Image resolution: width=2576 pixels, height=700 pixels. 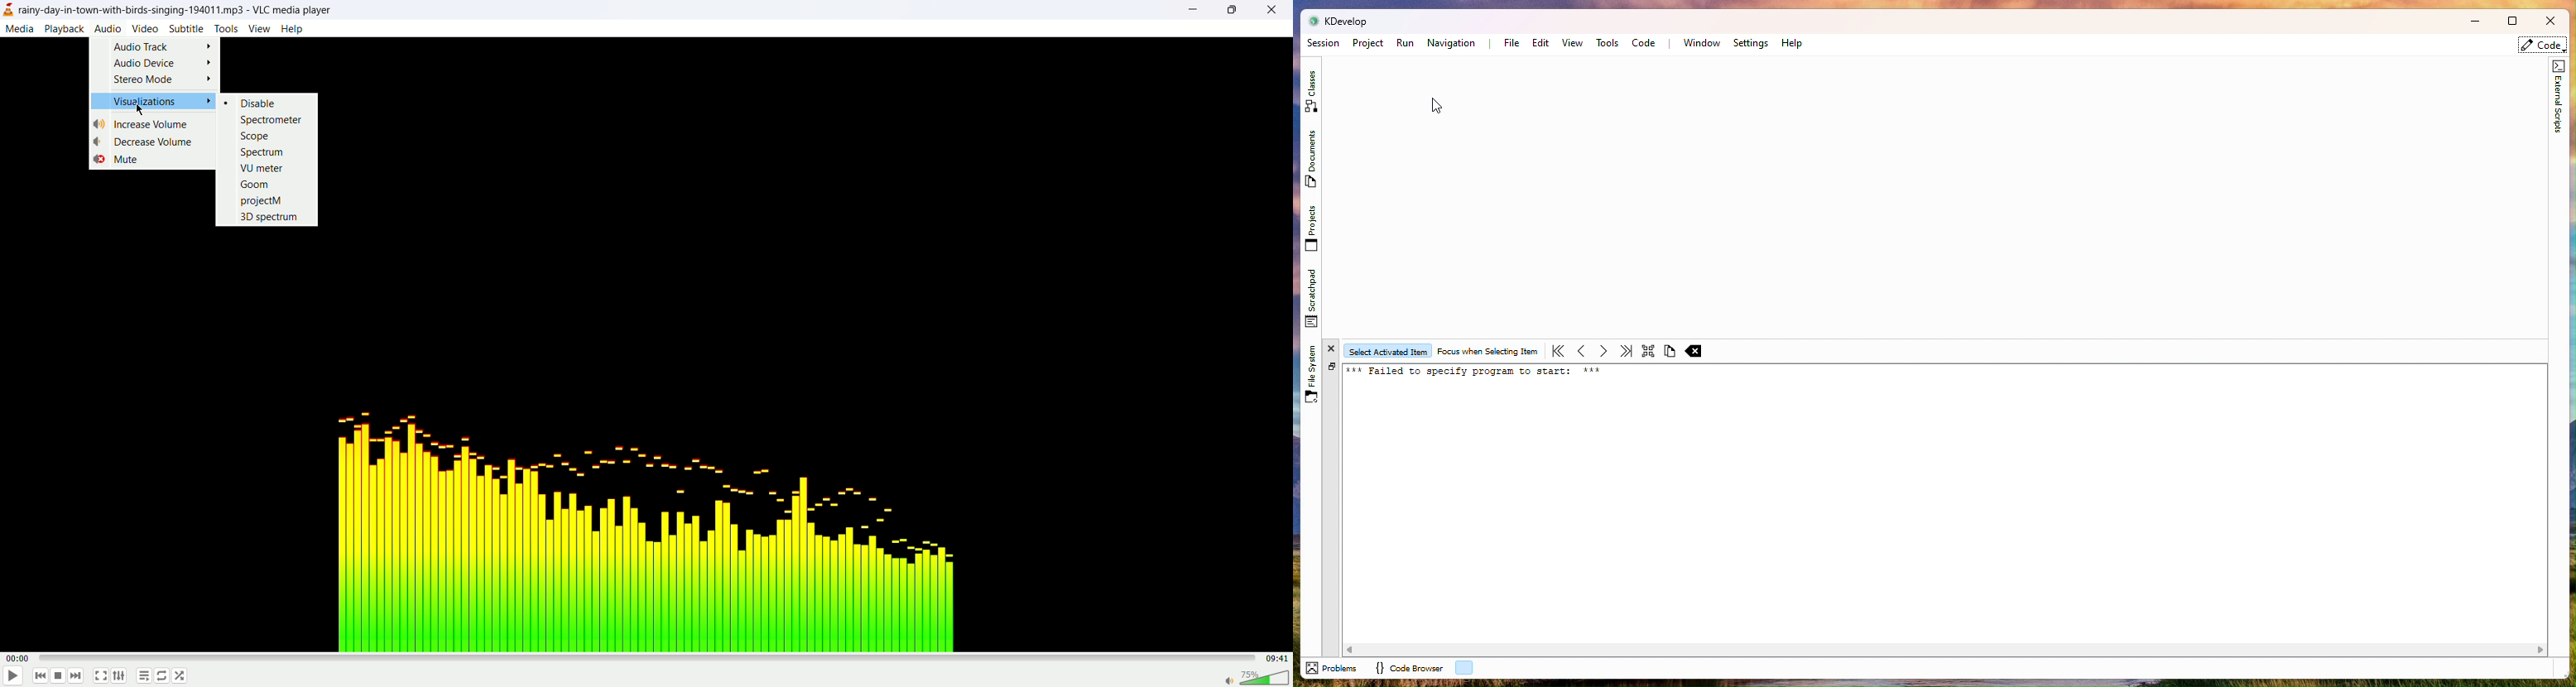 What do you see at coordinates (2549, 22) in the screenshot?
I see `Close` at bounding box center [2549, 22].